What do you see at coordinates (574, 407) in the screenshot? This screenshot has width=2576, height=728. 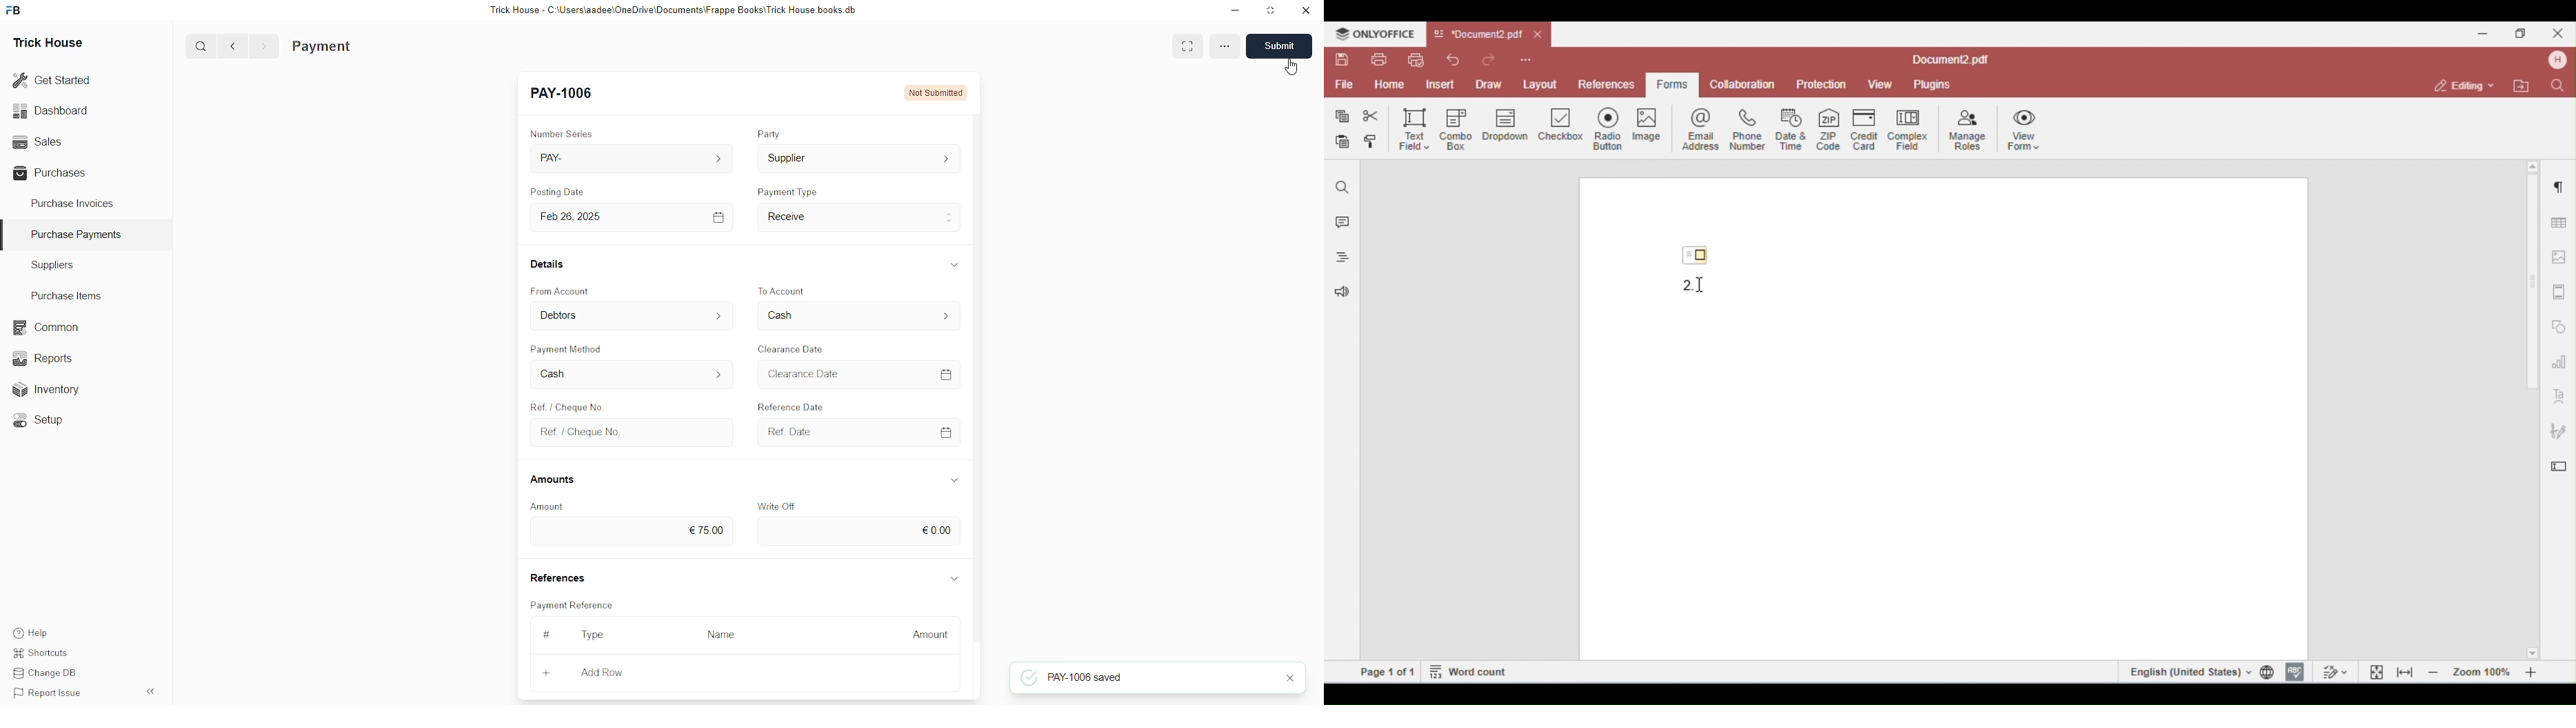 I see `Ref. / Cheque No.` at bounding box center [574, 407].